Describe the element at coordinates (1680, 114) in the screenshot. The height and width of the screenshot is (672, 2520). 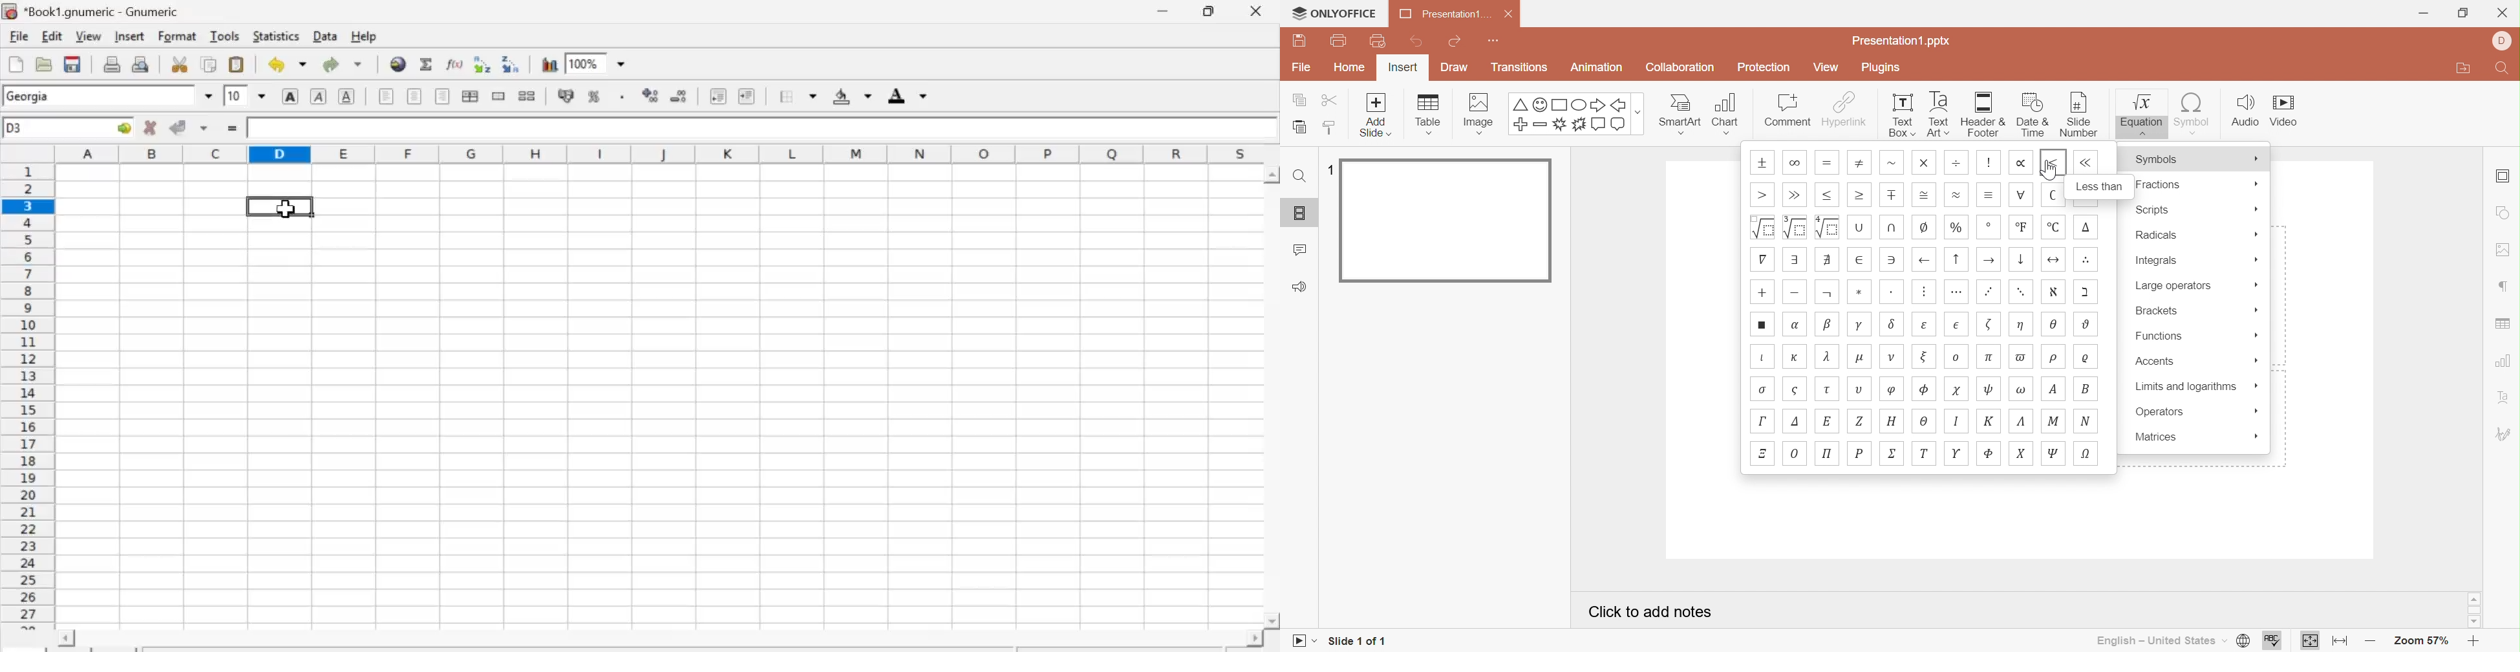
I see `Smart Art` at that location.